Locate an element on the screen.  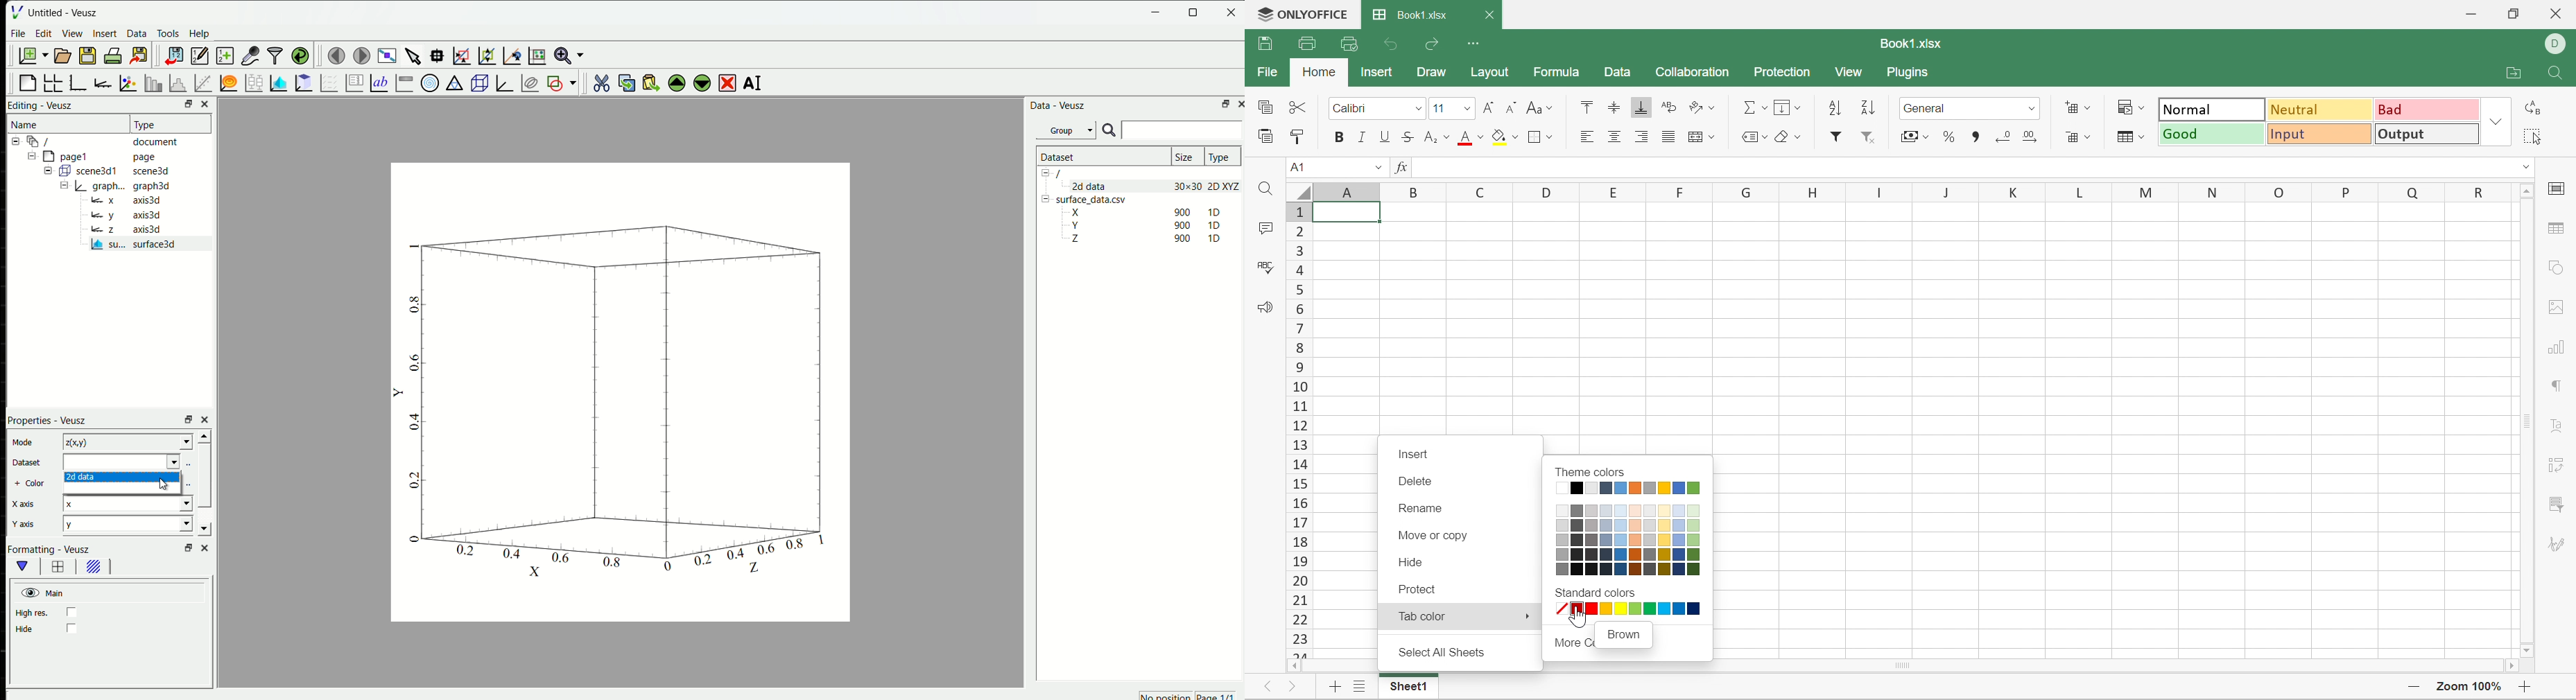
Dataset is located at coordinates (1060, 157).